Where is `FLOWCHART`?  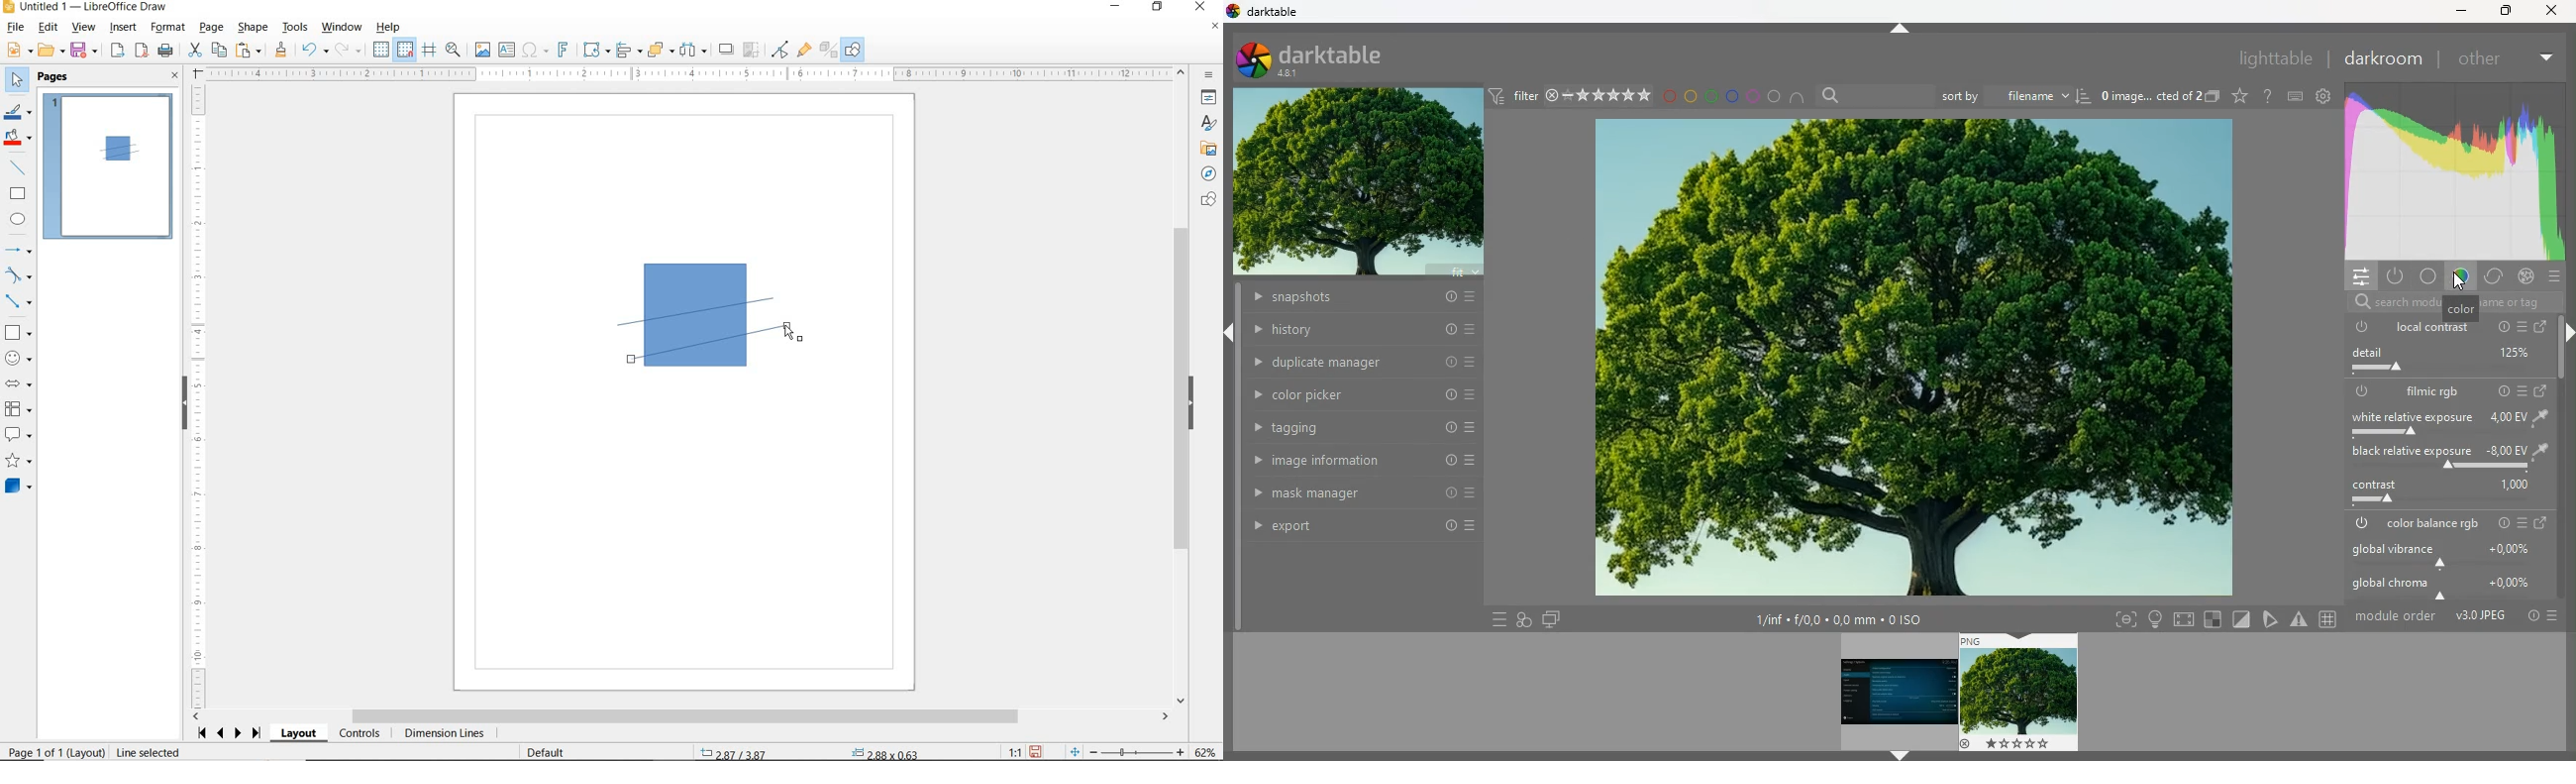 FLOWCHART is located at coordinates (21, 409).